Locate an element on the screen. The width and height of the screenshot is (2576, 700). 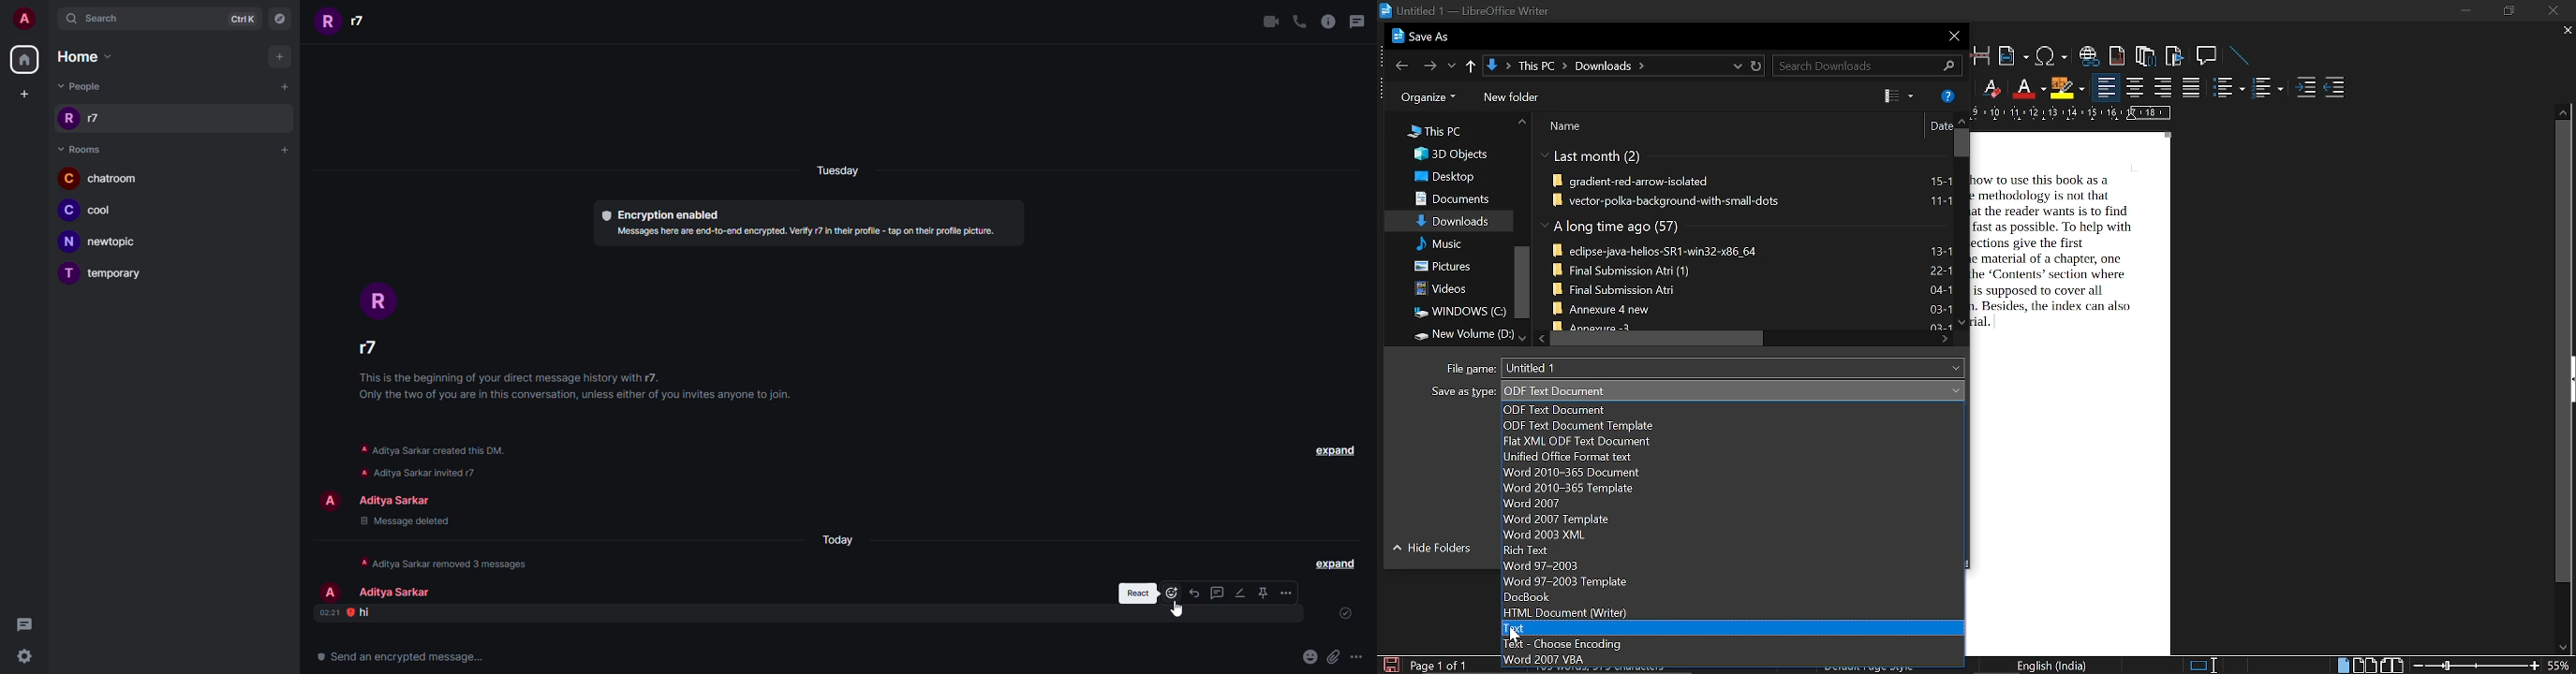
home is located at coordinates (24, 60).